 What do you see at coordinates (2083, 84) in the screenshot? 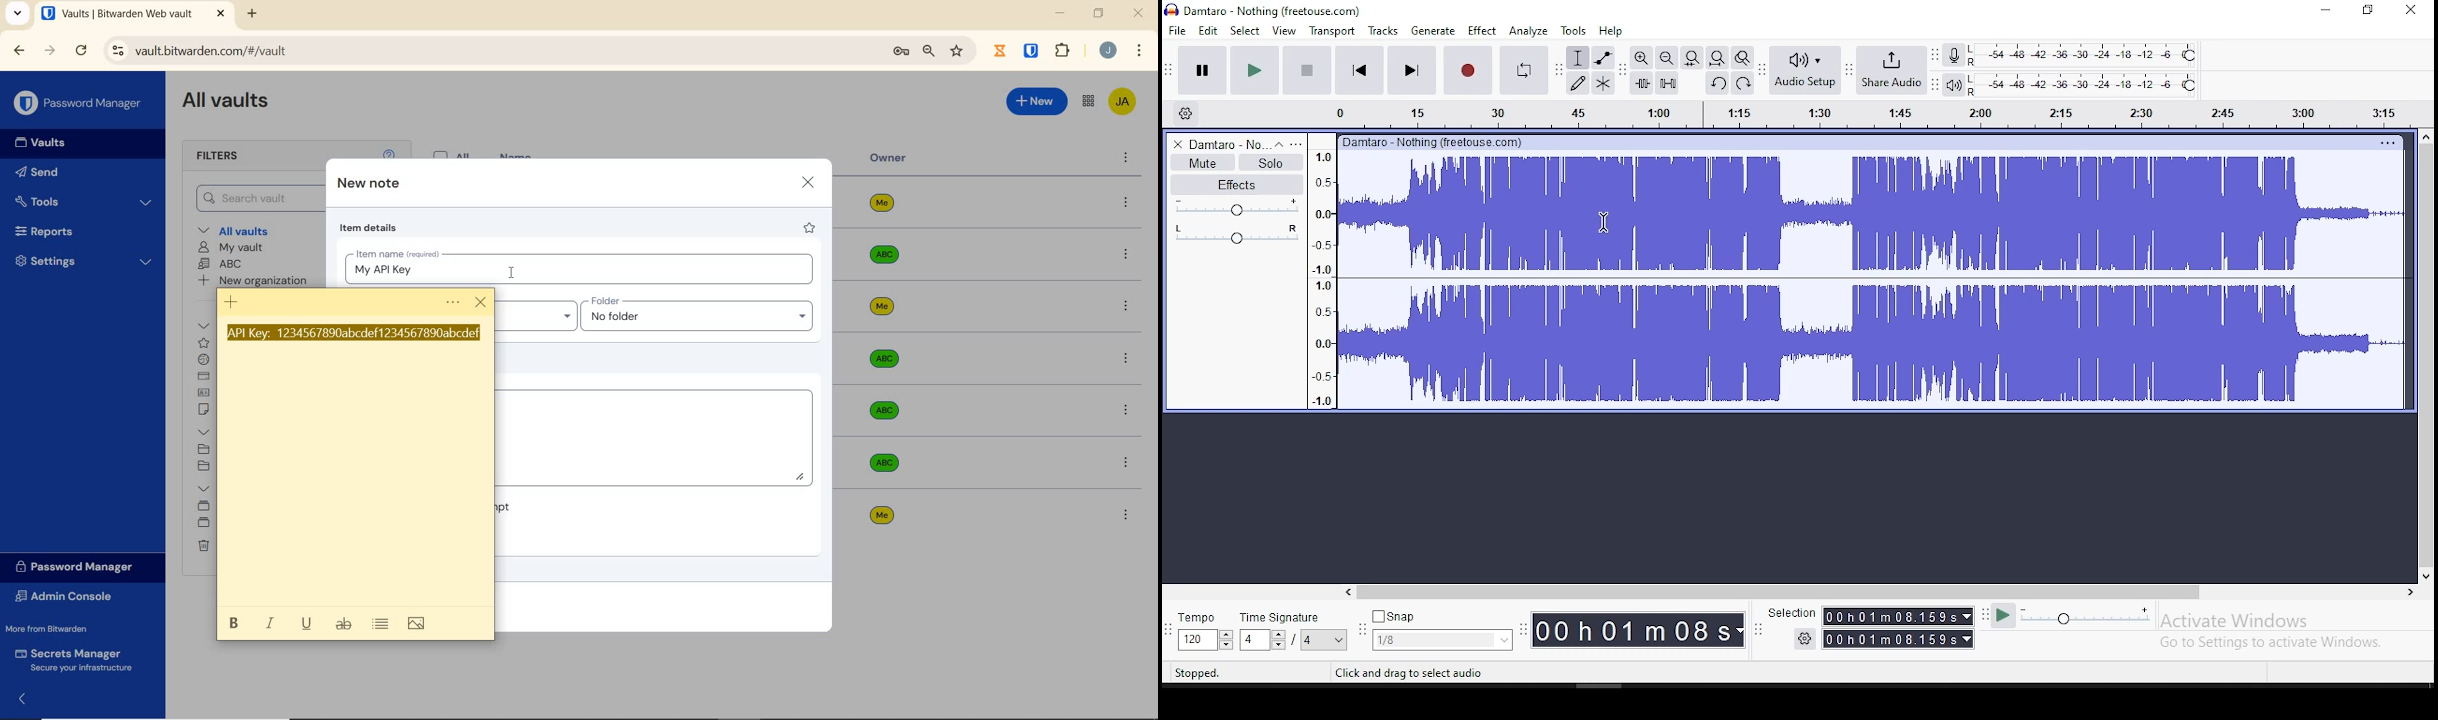
I see `playback level` at bounding box center [2083, 84].